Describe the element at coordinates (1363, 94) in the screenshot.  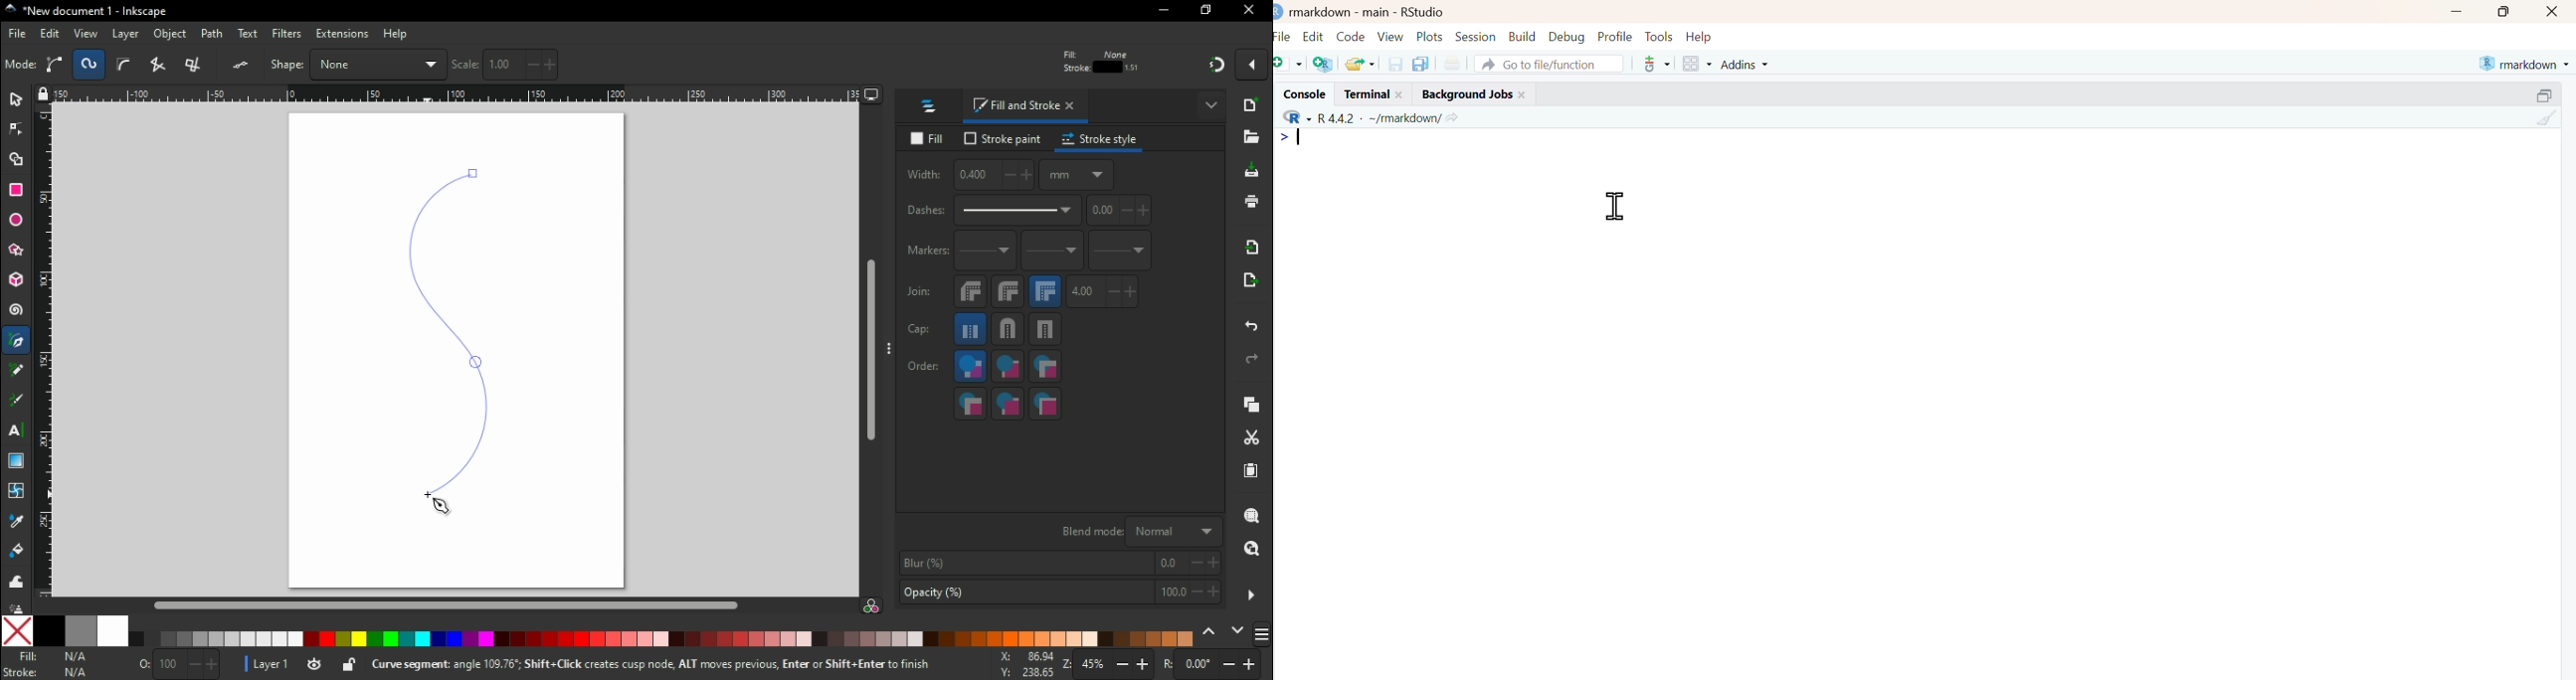
I see `Terminal` at that location.